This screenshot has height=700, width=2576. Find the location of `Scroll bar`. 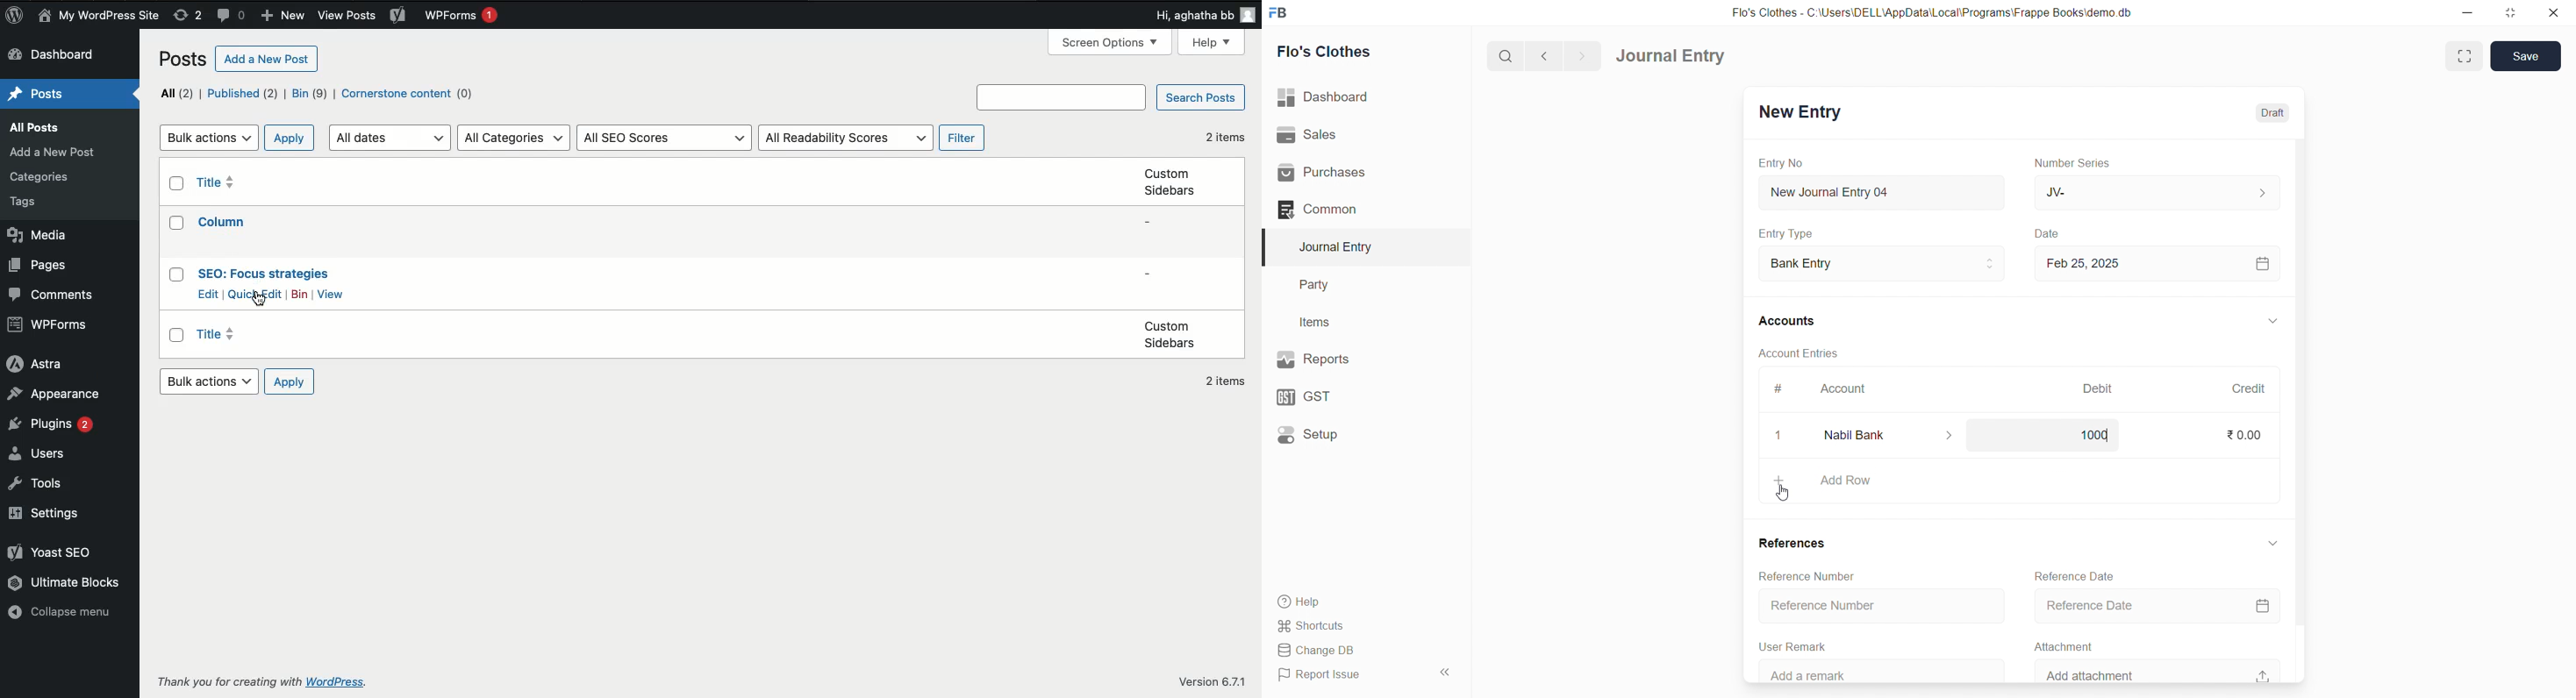

Scroll bar is located at coordinates (2298, 410).